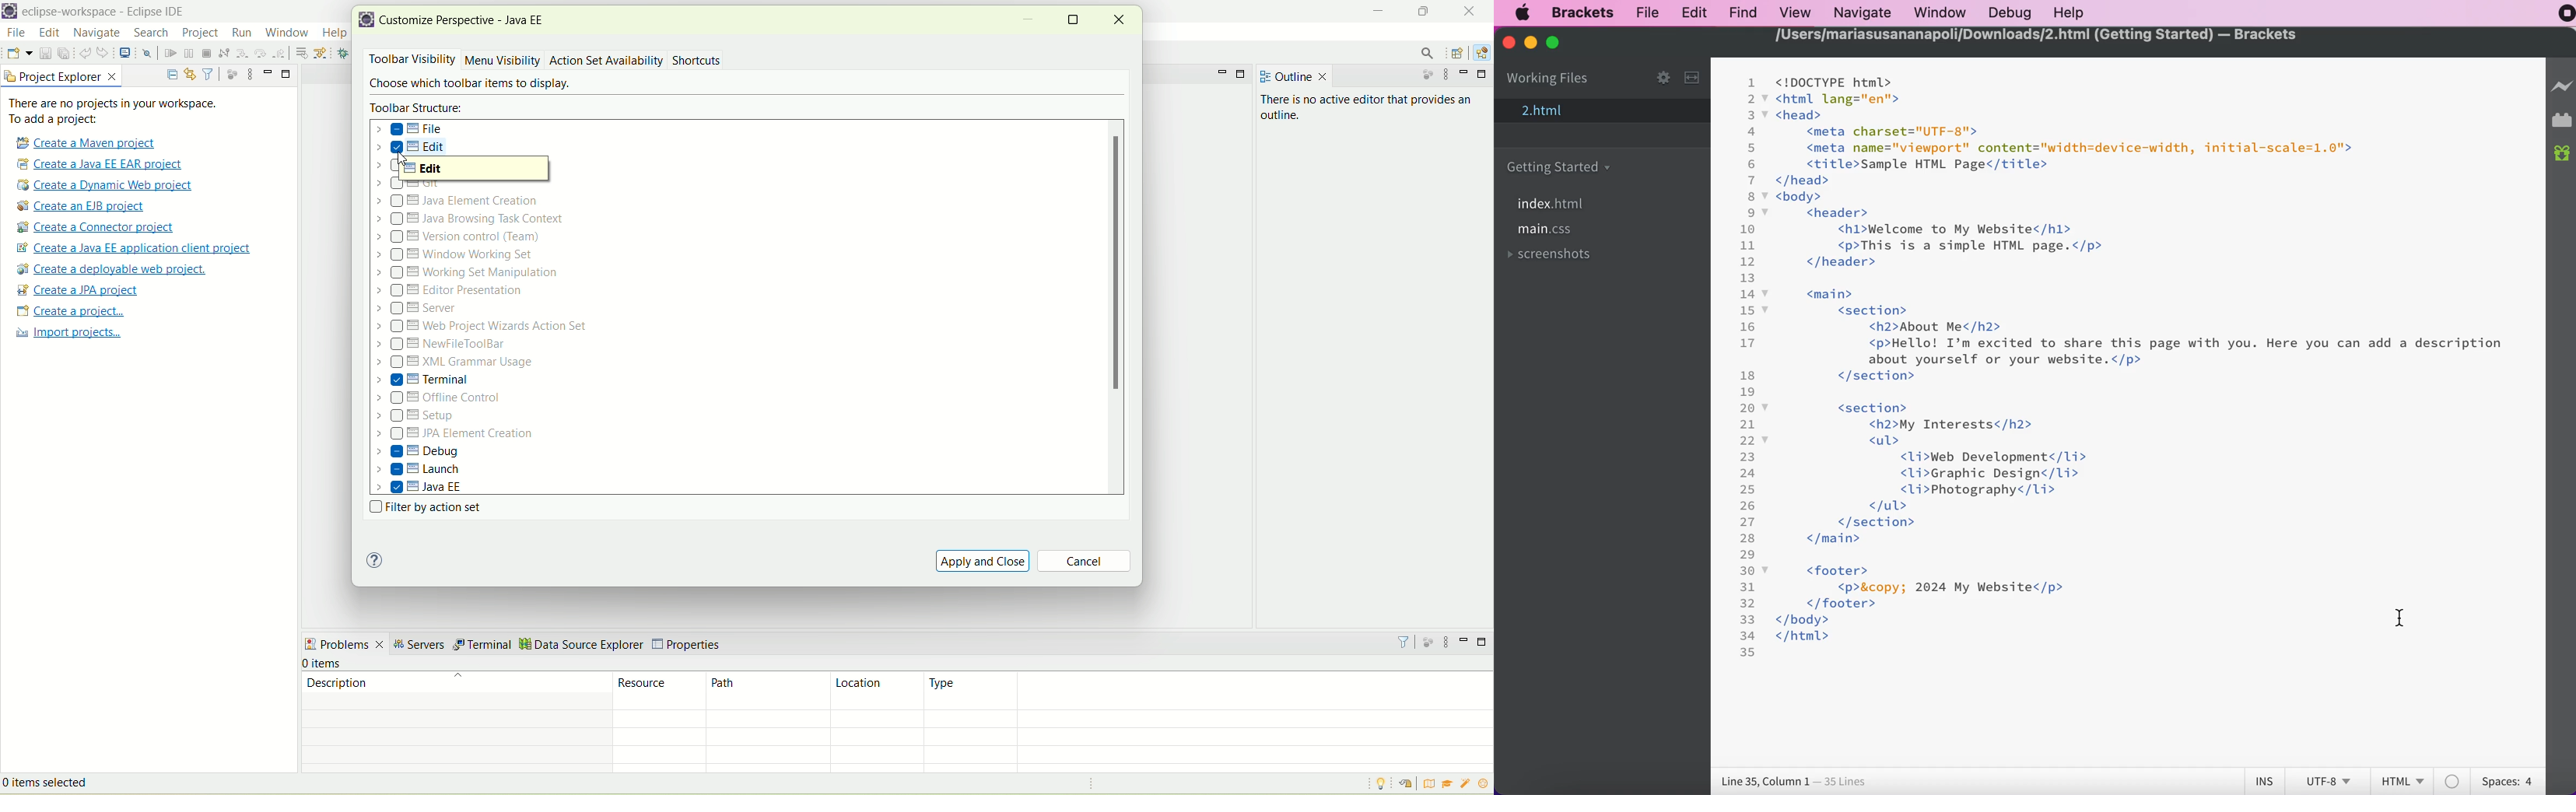 Image resolution: width=2576 pixels, height=812 pixels. I want to click on cursor, so click(288, 42).